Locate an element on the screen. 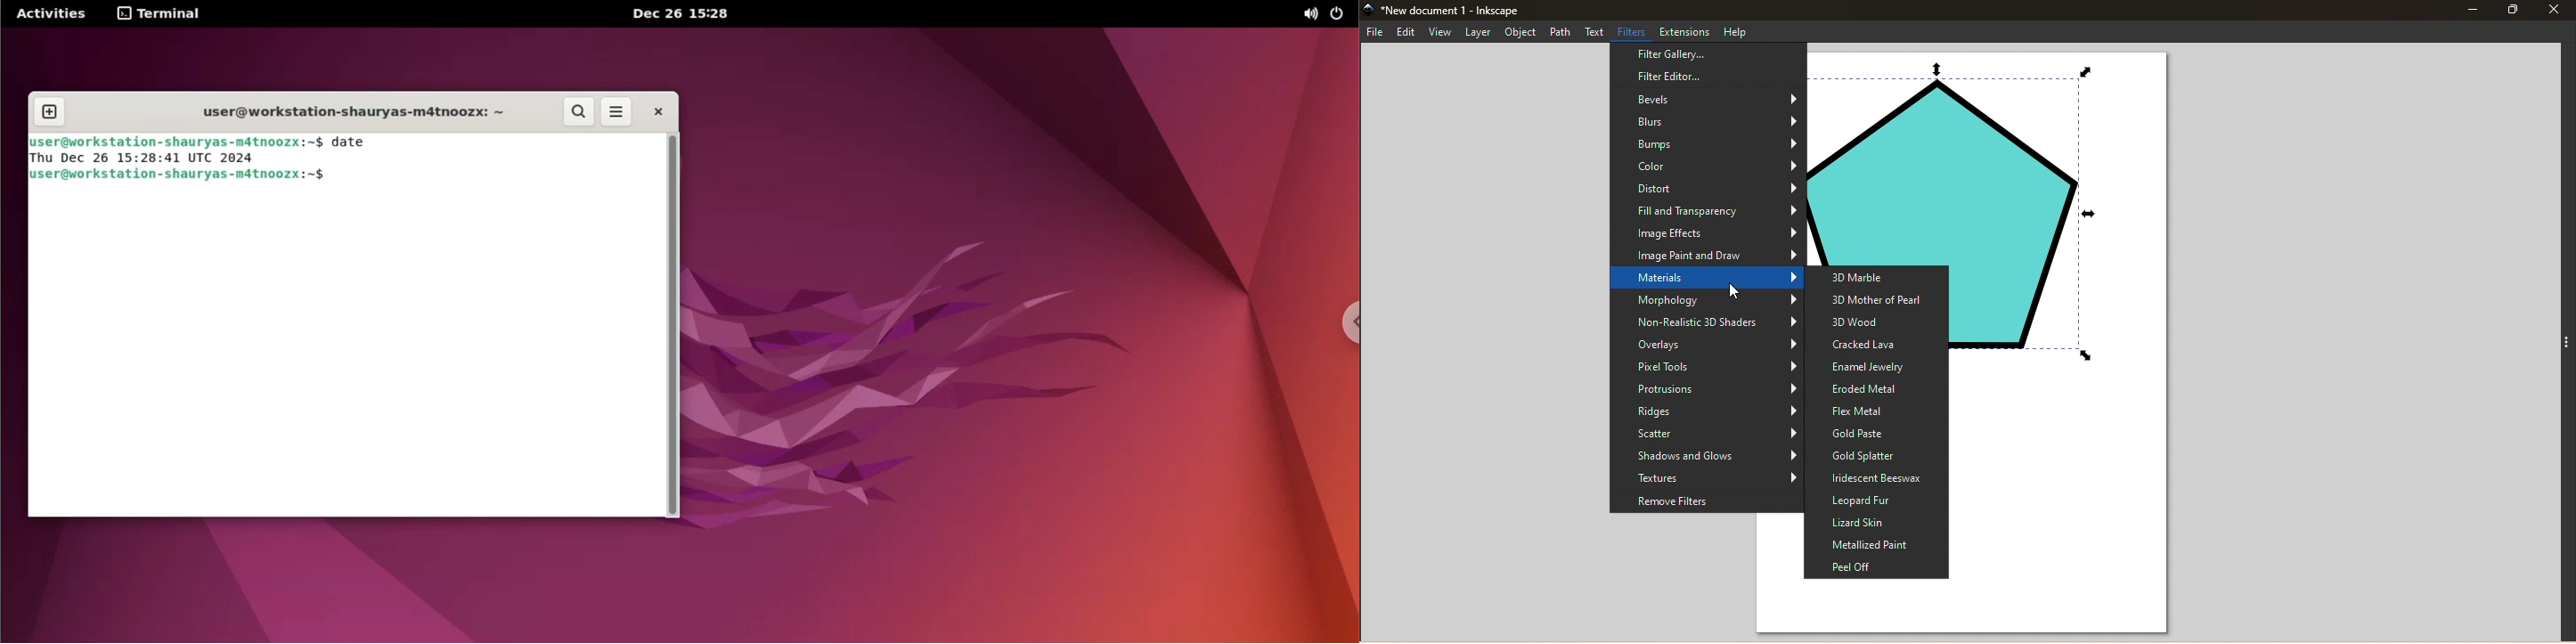 The image size is (2576, 644). Path is located at coordinates (1561, 32).